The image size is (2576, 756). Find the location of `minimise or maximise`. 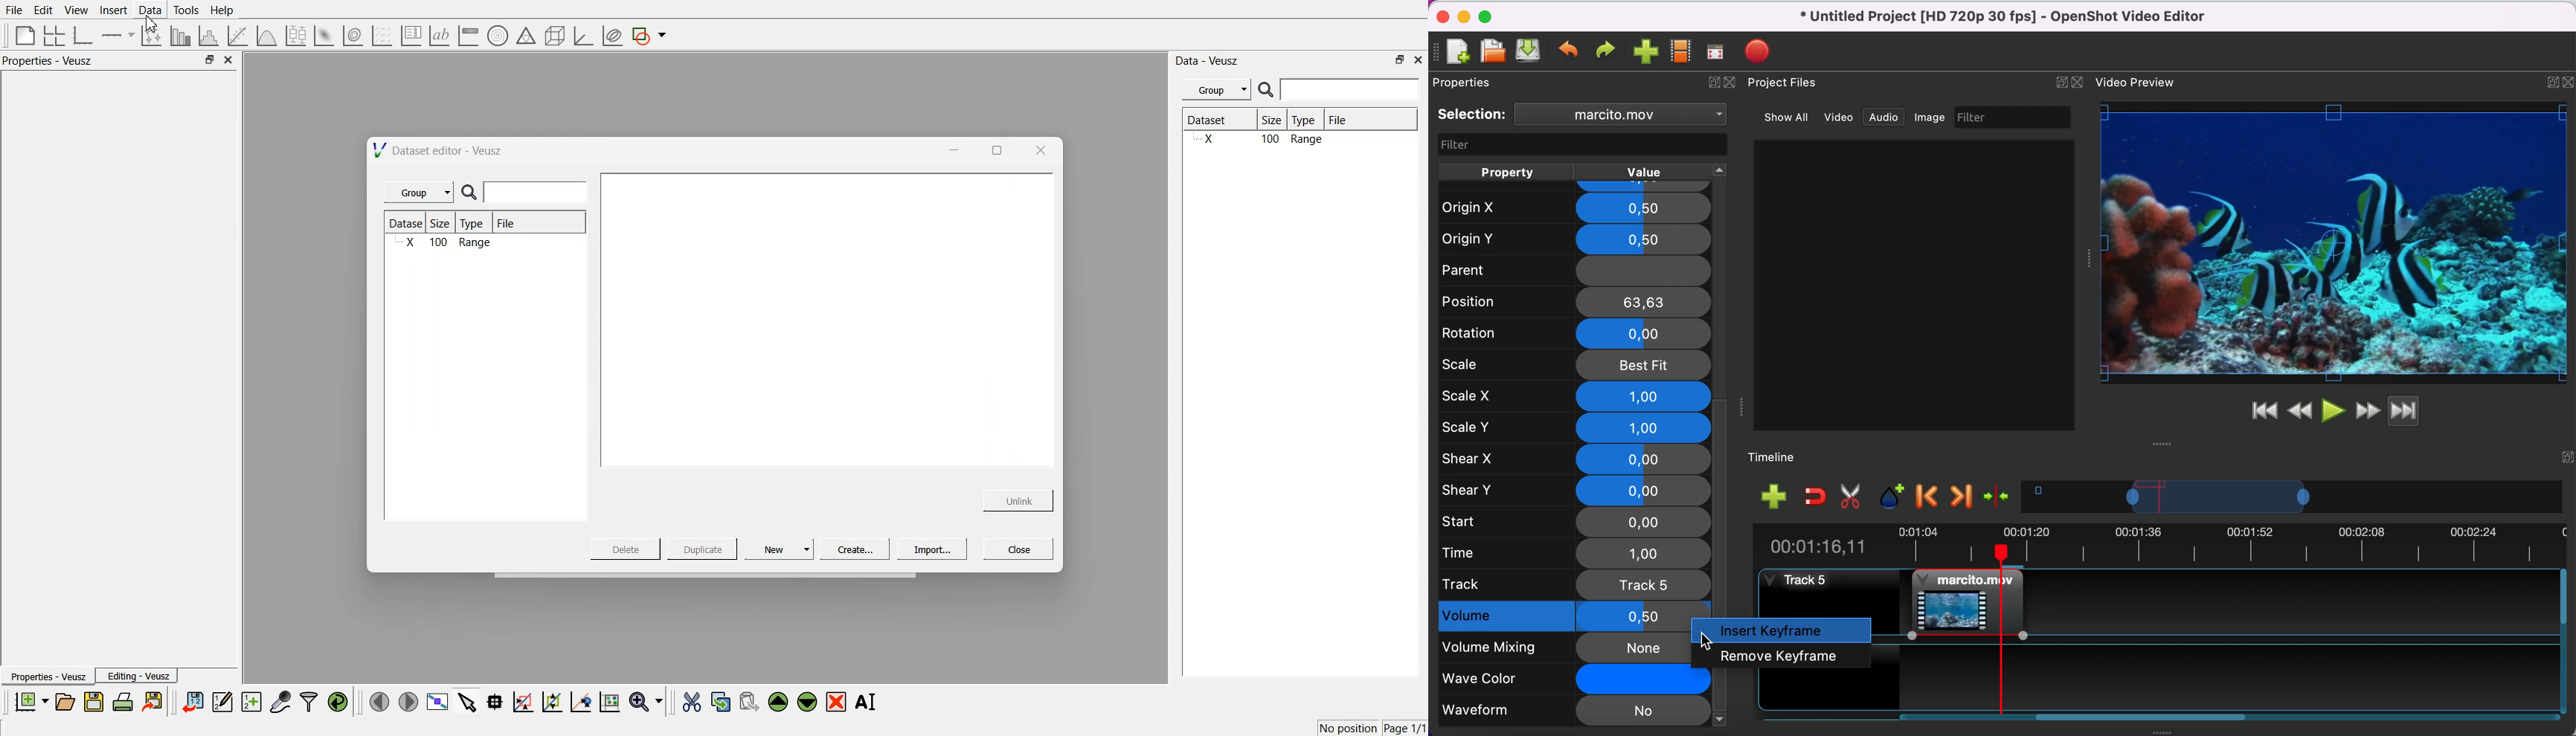

minimise or maximise is located at coordinates (1400, 59).